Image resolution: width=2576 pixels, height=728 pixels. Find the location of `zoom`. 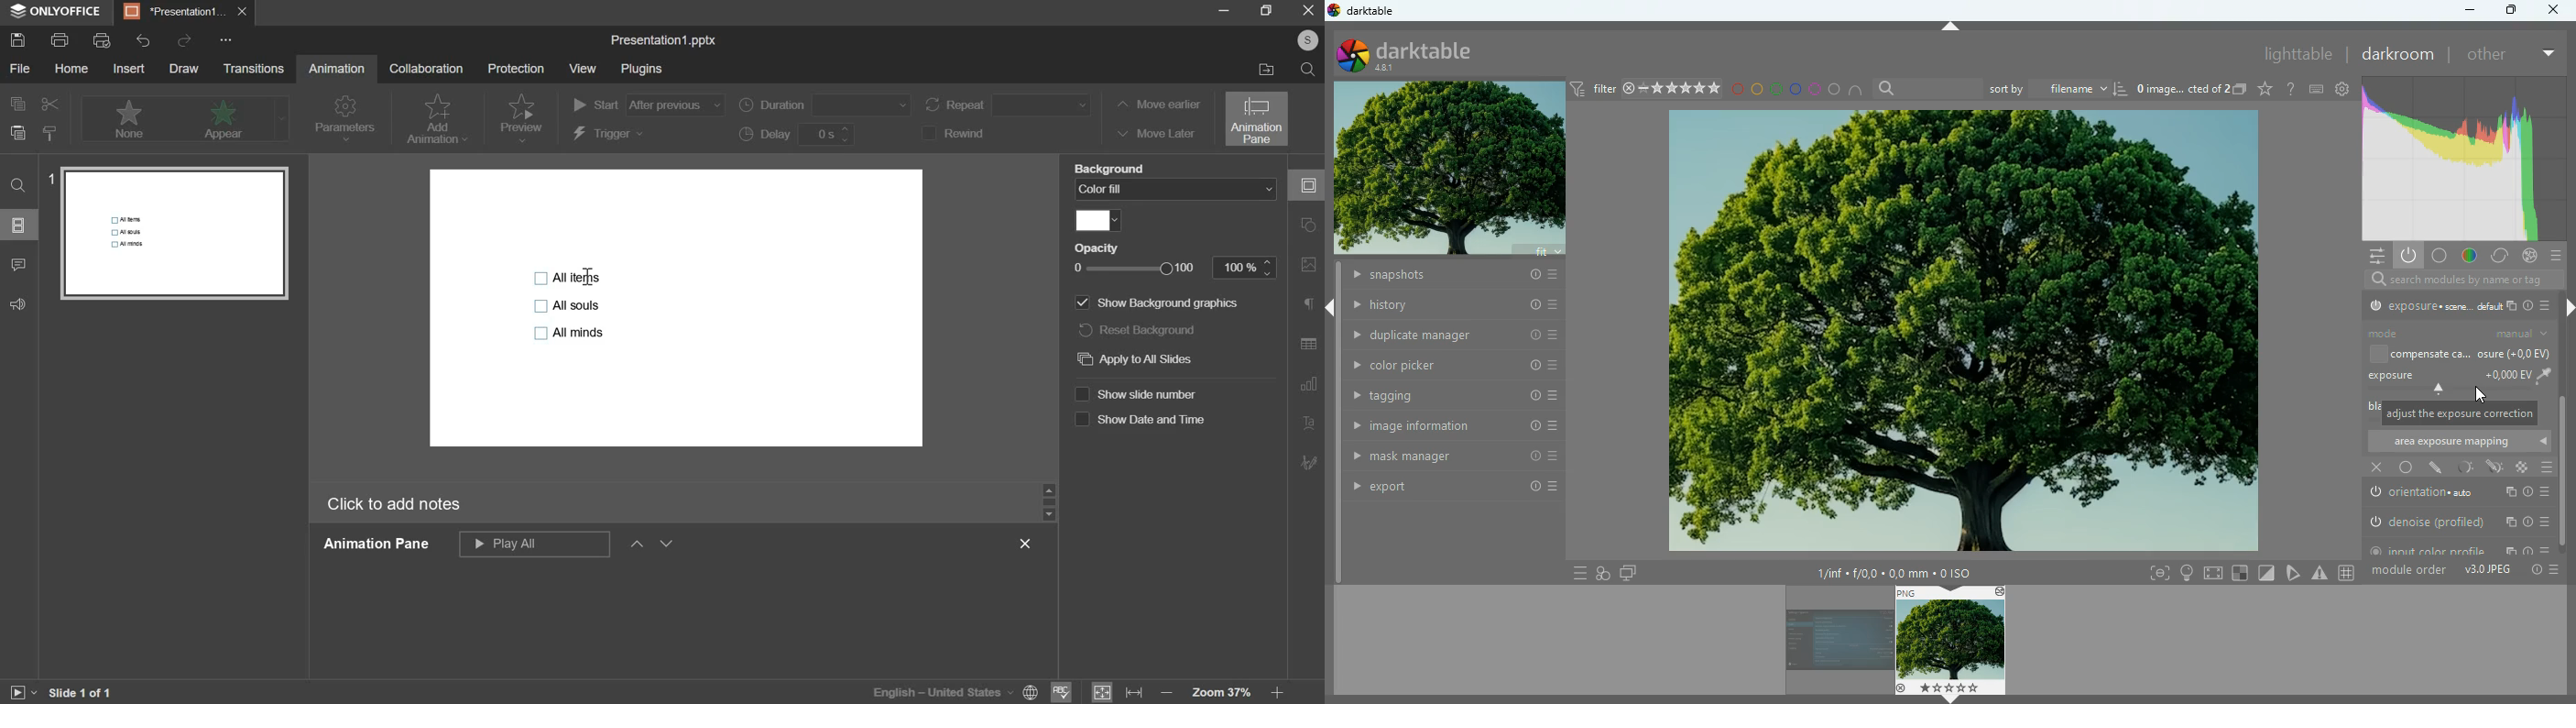

zoom is located at coordinates (1232, 692).